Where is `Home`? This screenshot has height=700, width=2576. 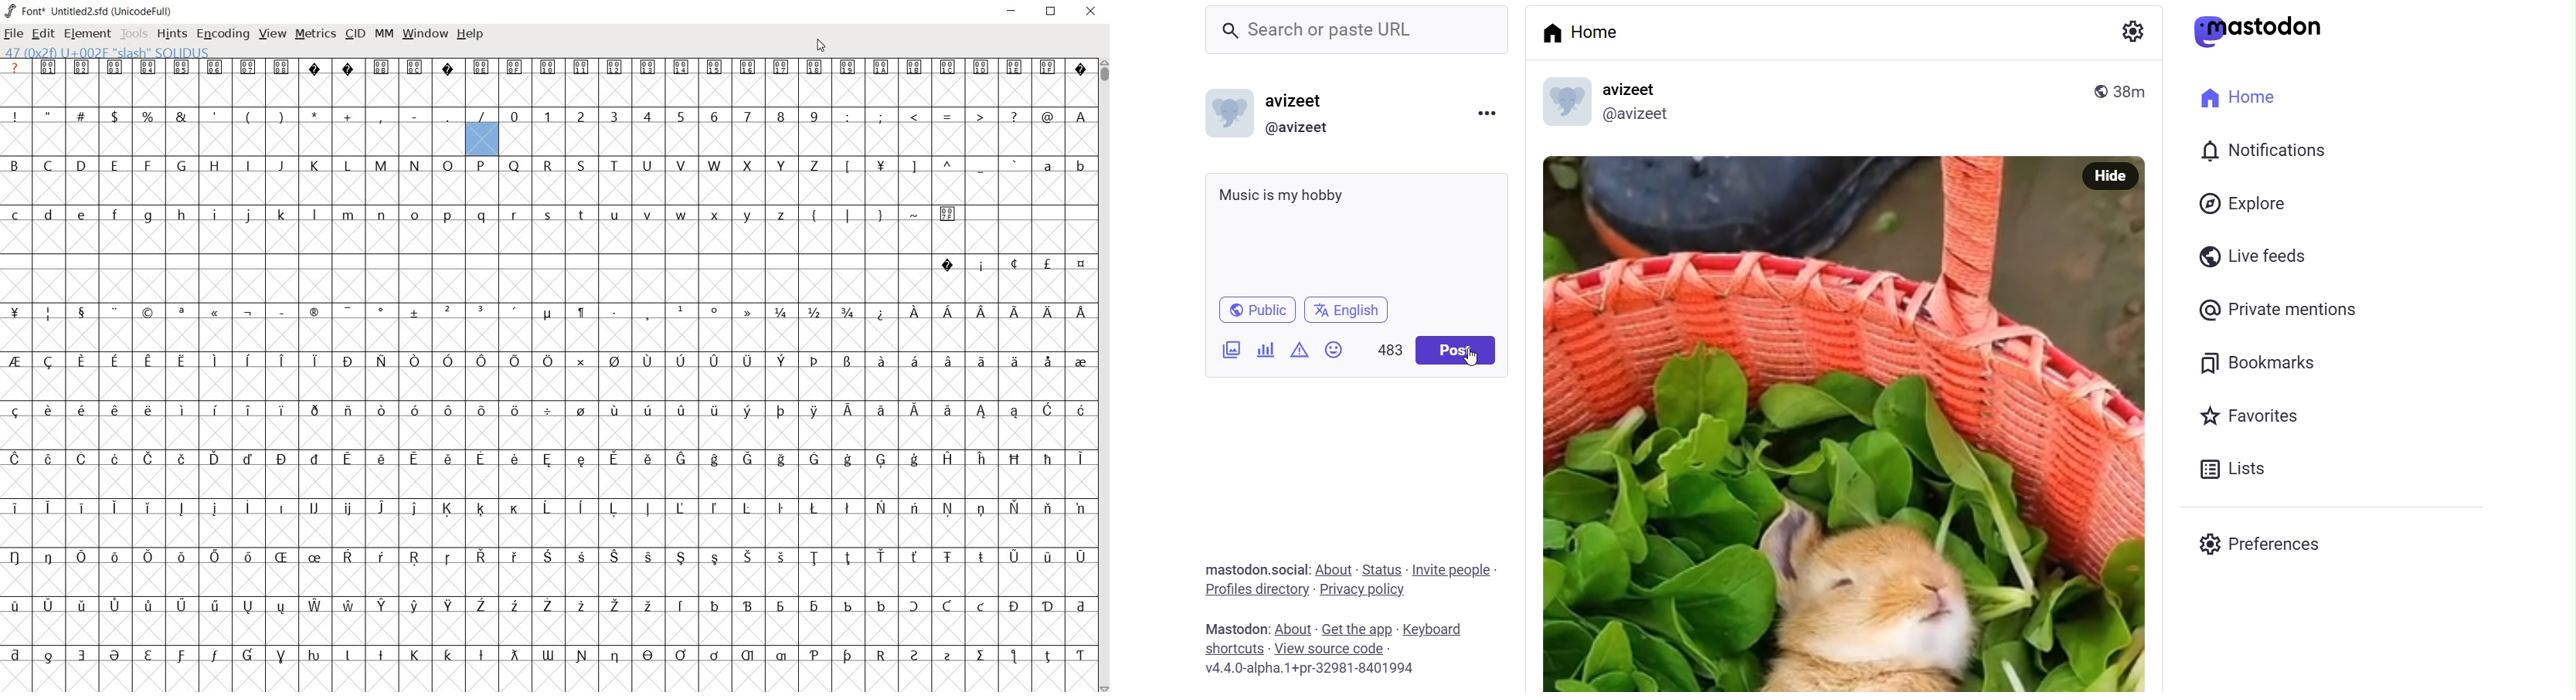
Home is located at coordinates (1582, 30).